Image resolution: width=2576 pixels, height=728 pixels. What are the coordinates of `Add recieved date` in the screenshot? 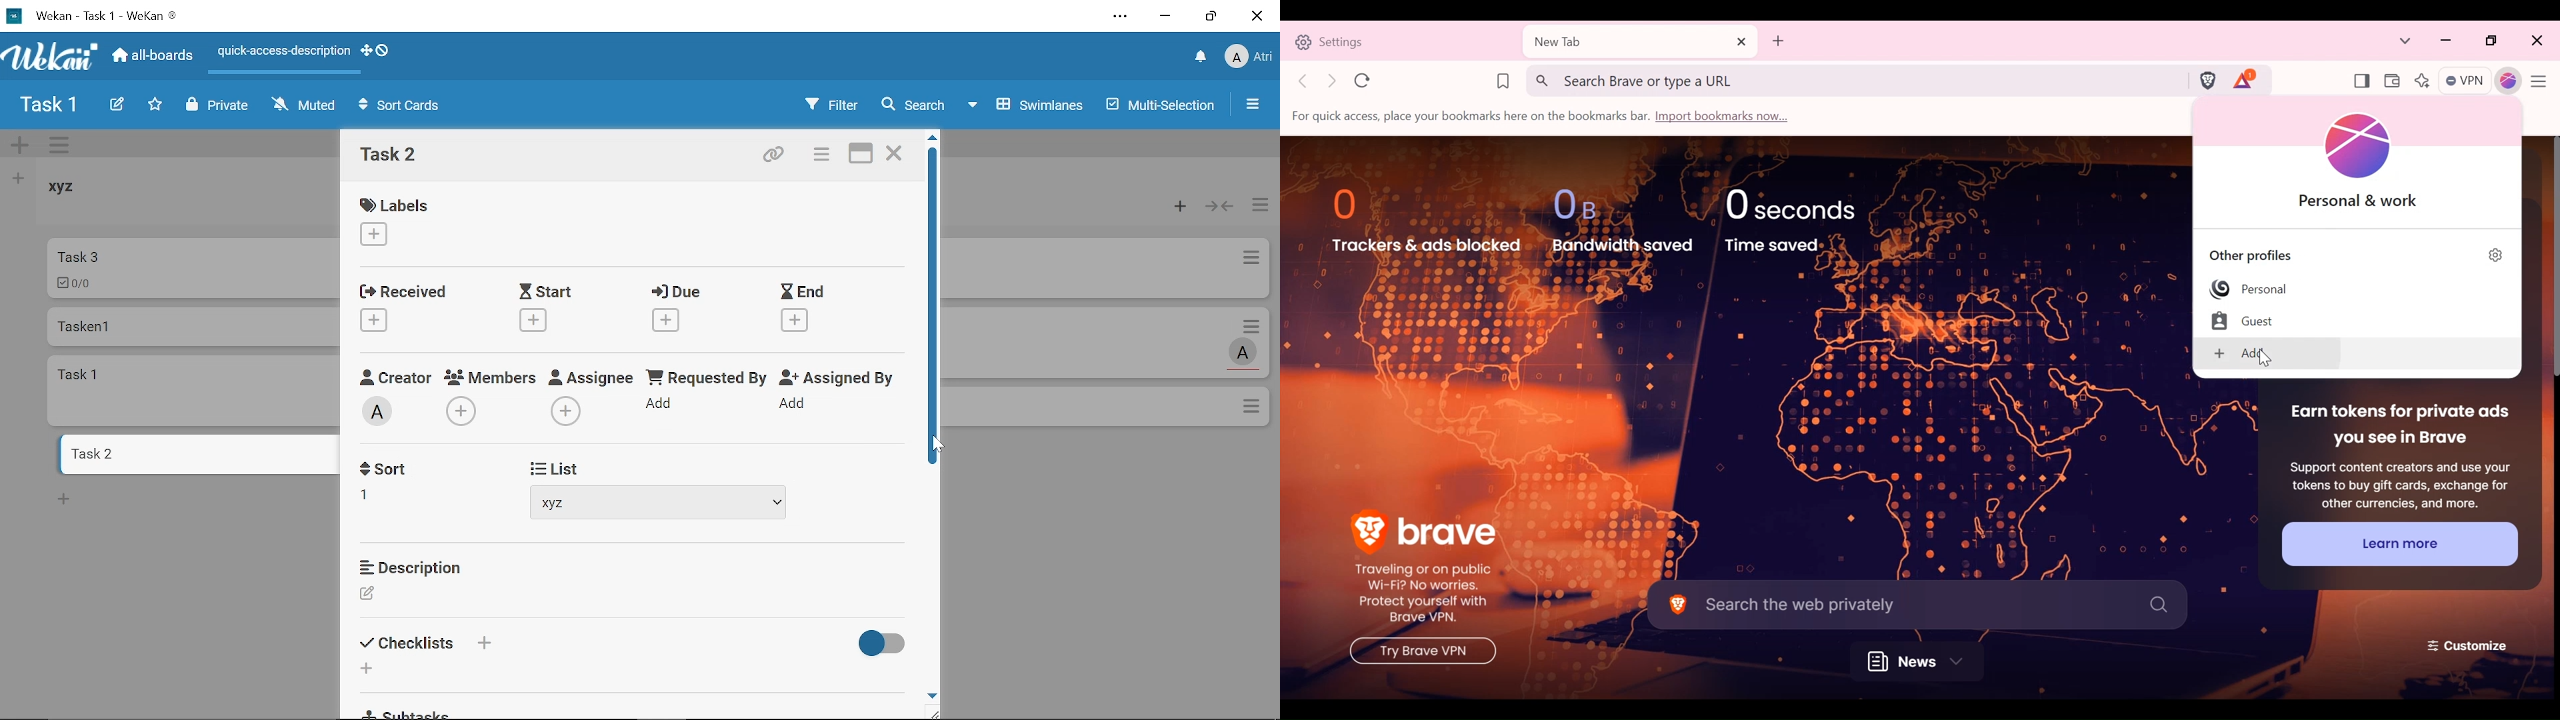 It's located at (376, 321).